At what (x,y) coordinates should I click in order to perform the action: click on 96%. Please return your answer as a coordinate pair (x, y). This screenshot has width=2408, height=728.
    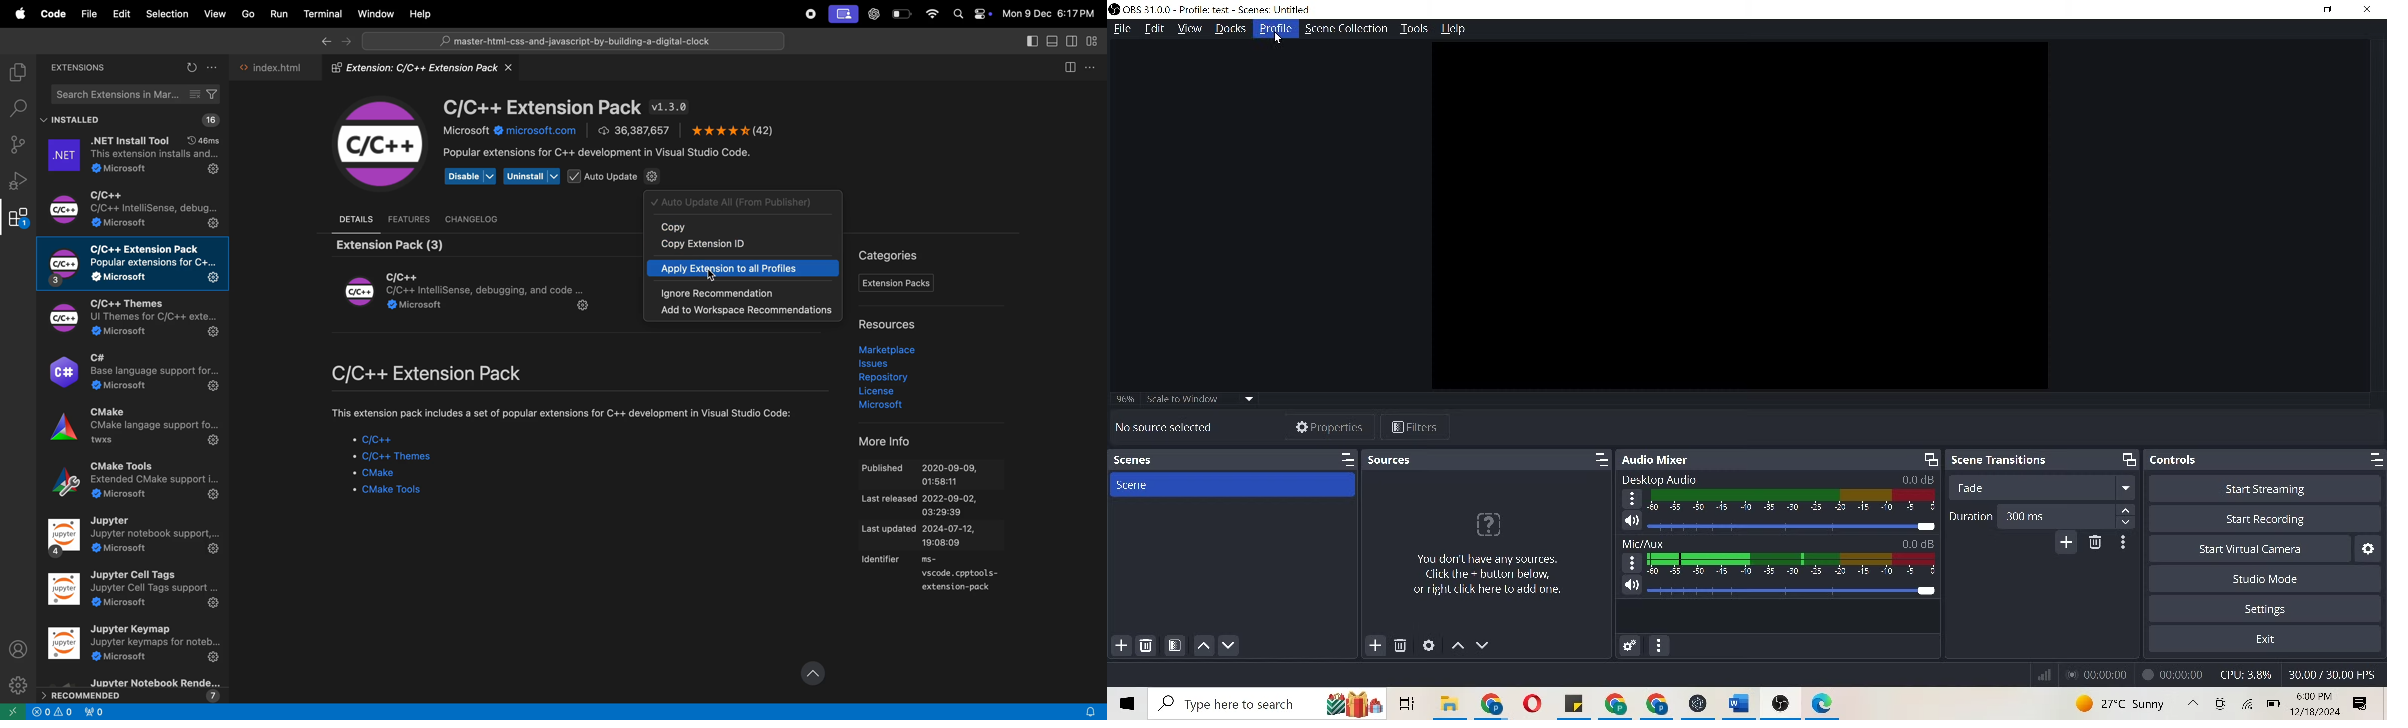
    Looking at the image, I should click on (1126, 395).